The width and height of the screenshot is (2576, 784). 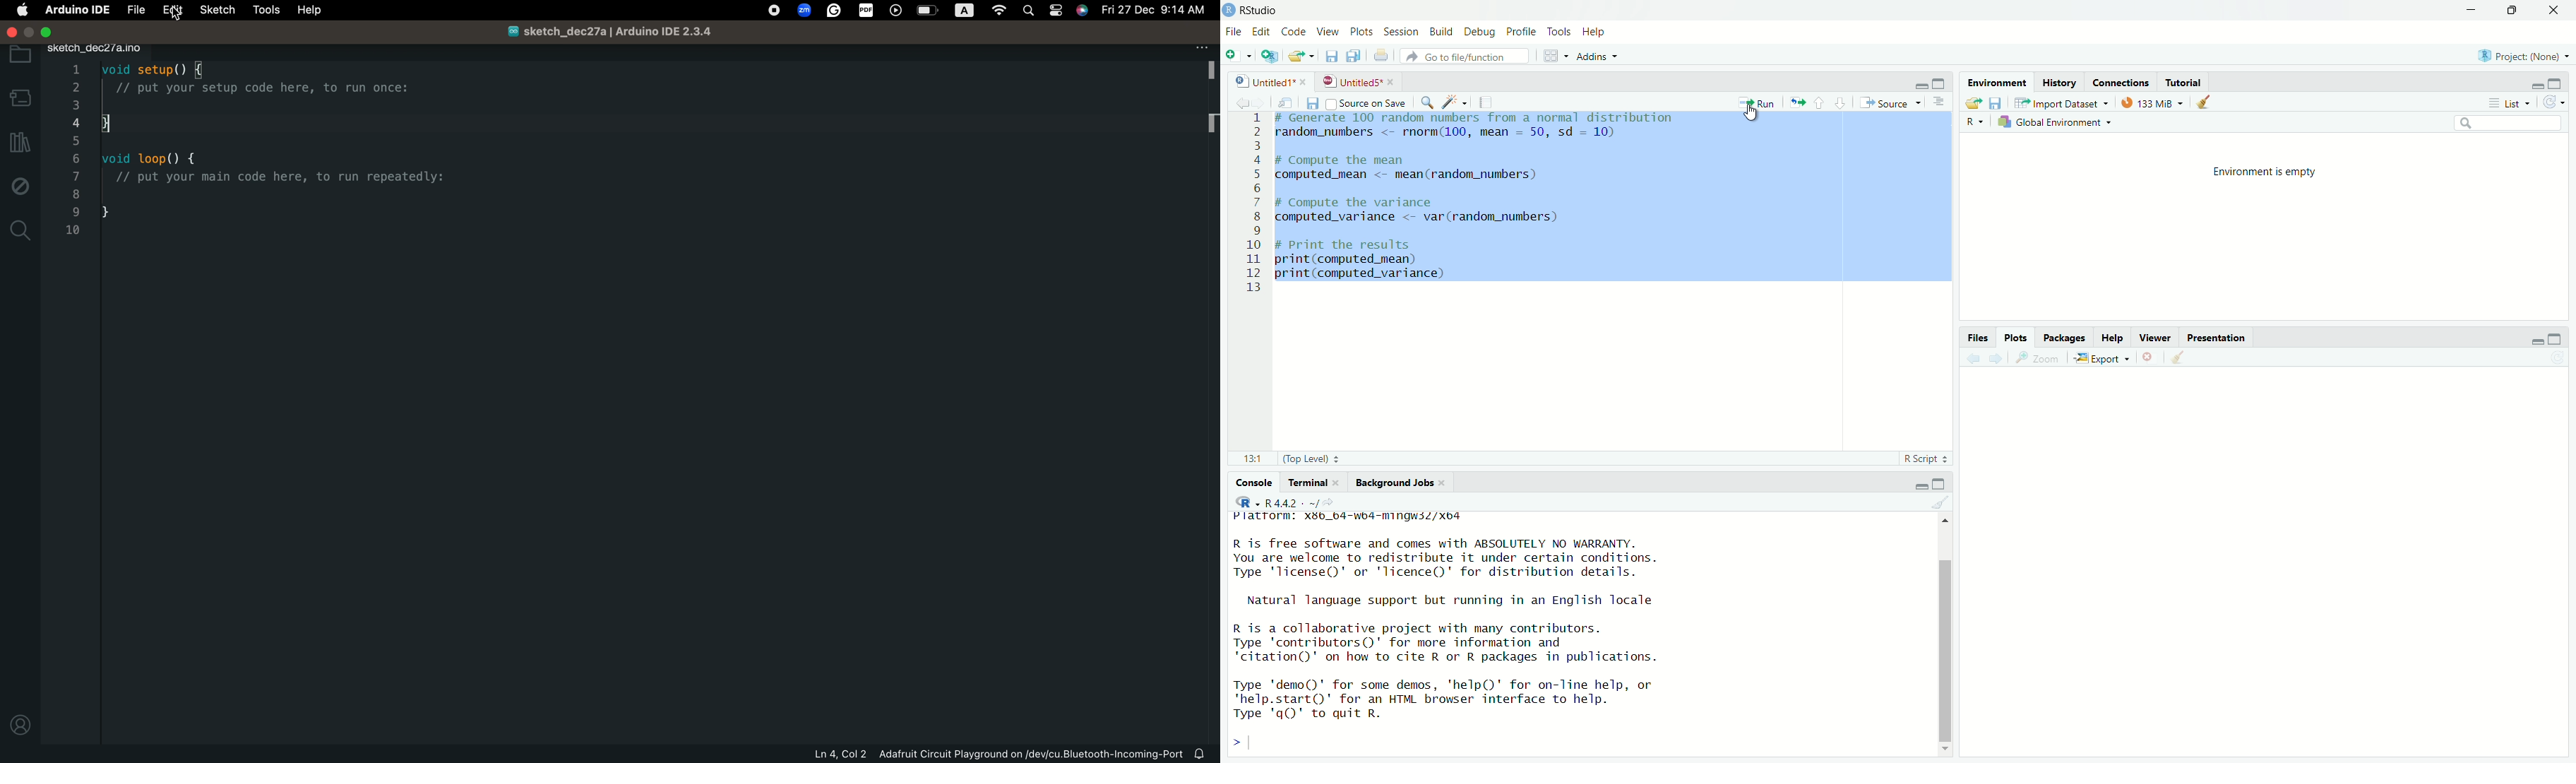 What do you see at coordinates (1354, 56) in the screenshot?
I see `save all open document` at bounding box center [1354, 56].